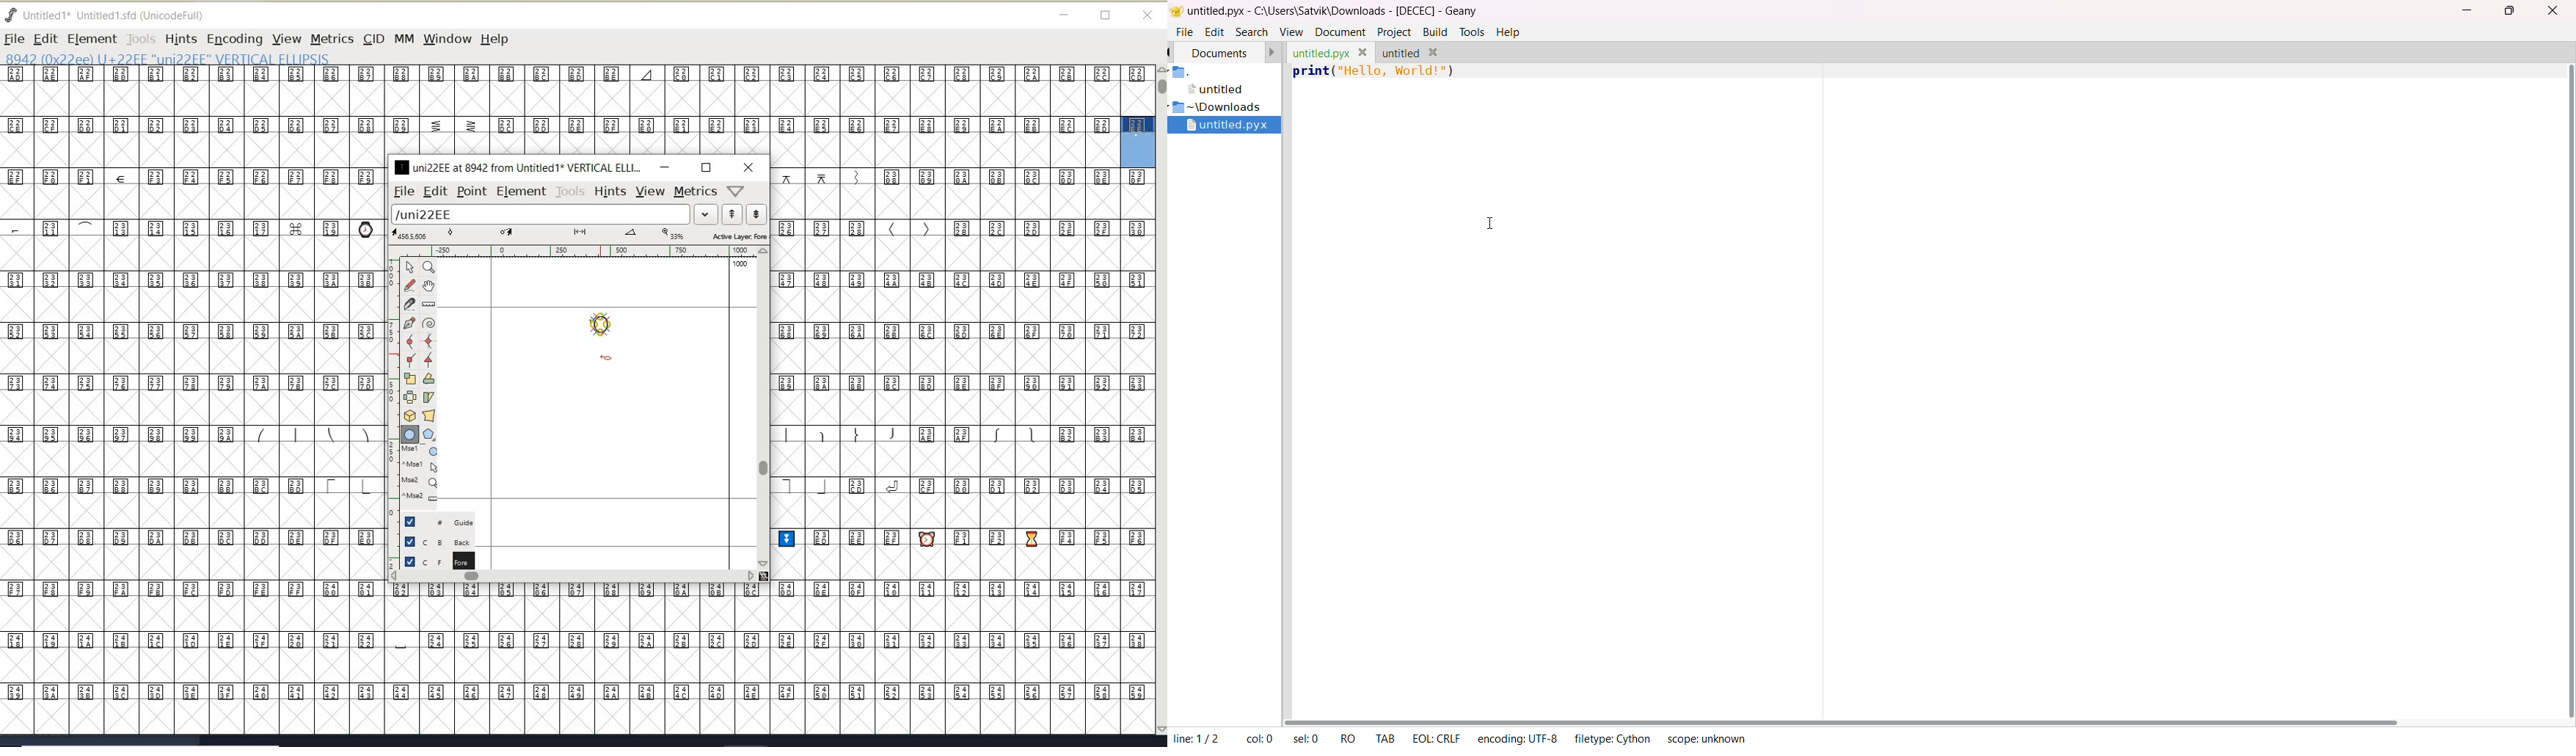 This screenshot has height=756, width=2576. What do you see at coordinates (427, 341) in the screenshot?
I see `add a curve point always either horizontal or vertical` at bounding box center [427, 341].